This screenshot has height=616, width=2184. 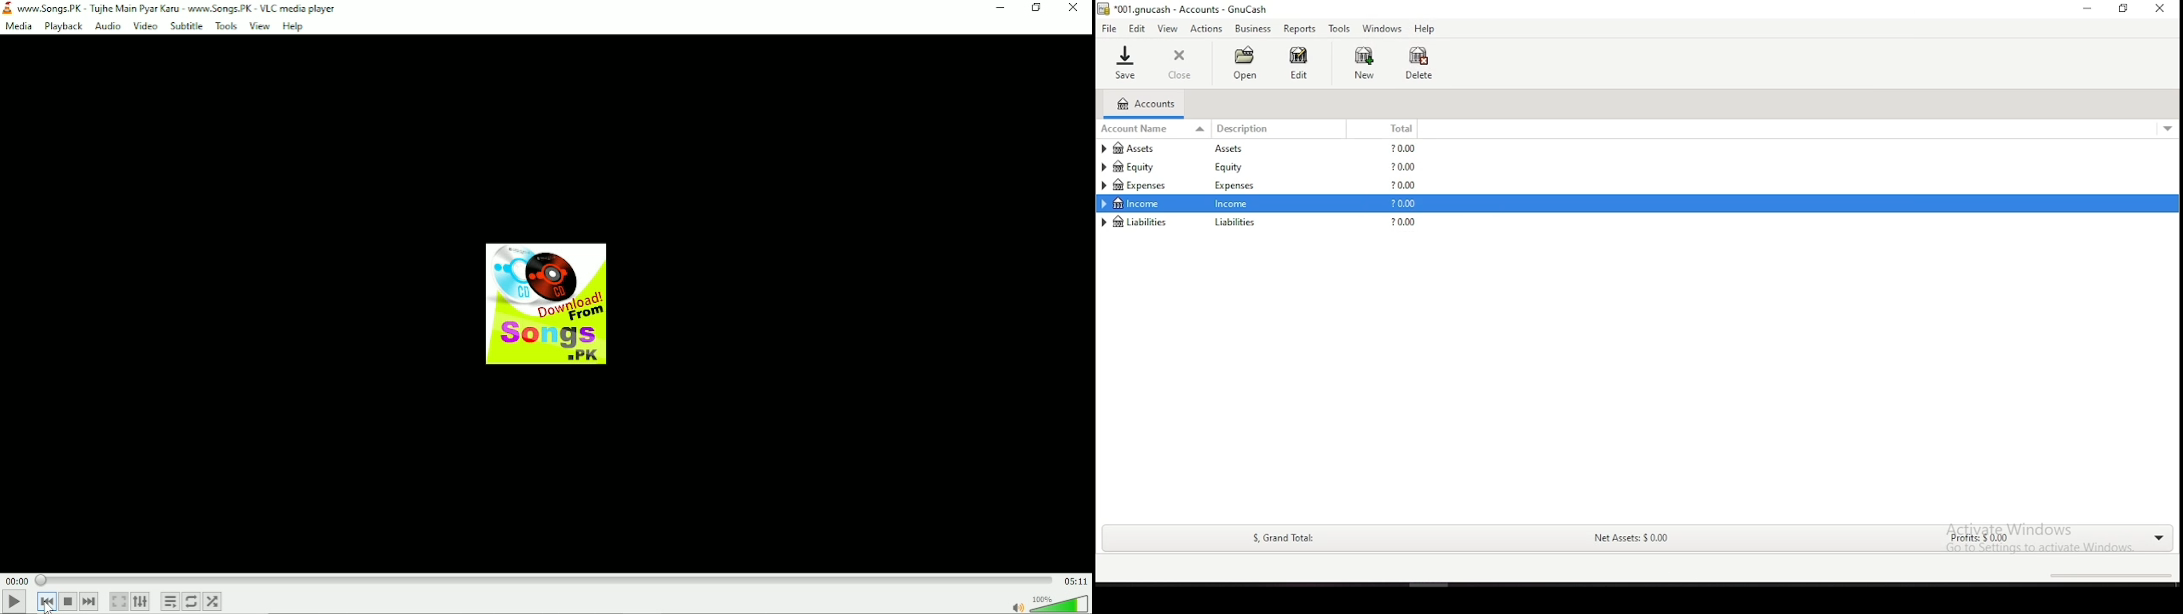 I want to click on ? 0.00, so click(x=1405, y=148).